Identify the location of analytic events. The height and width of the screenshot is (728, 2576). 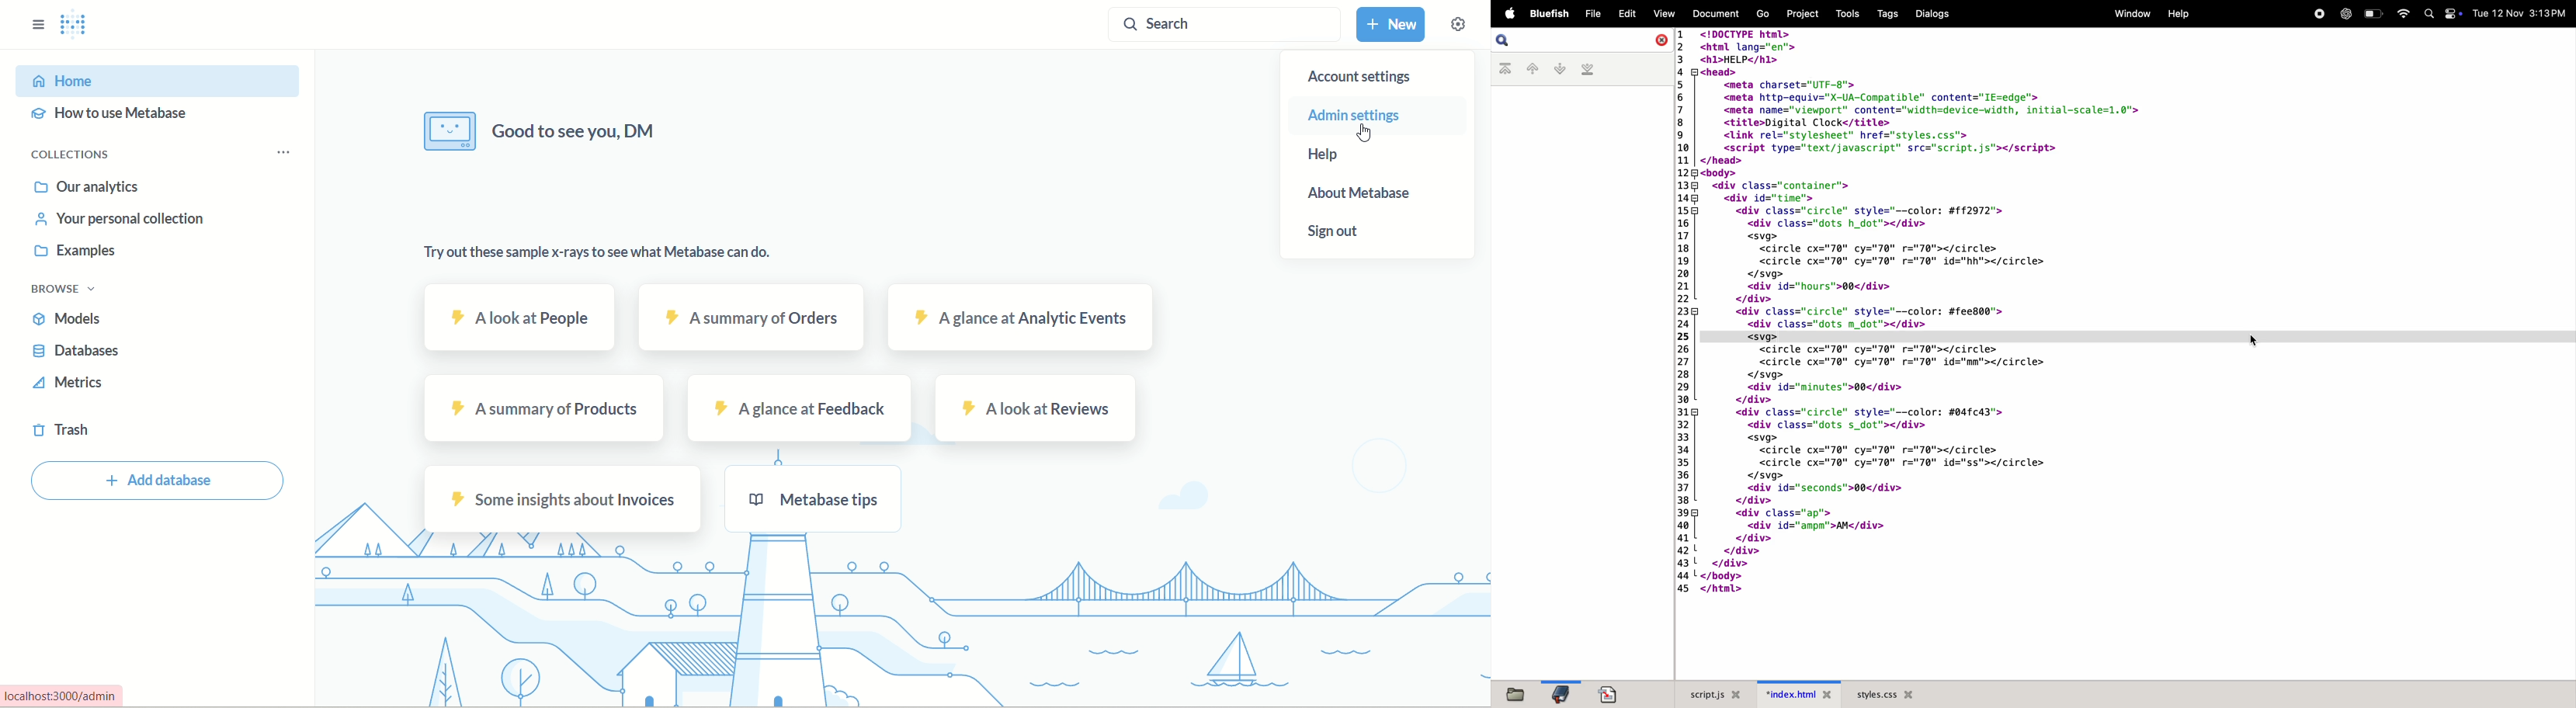
(1019, 318).